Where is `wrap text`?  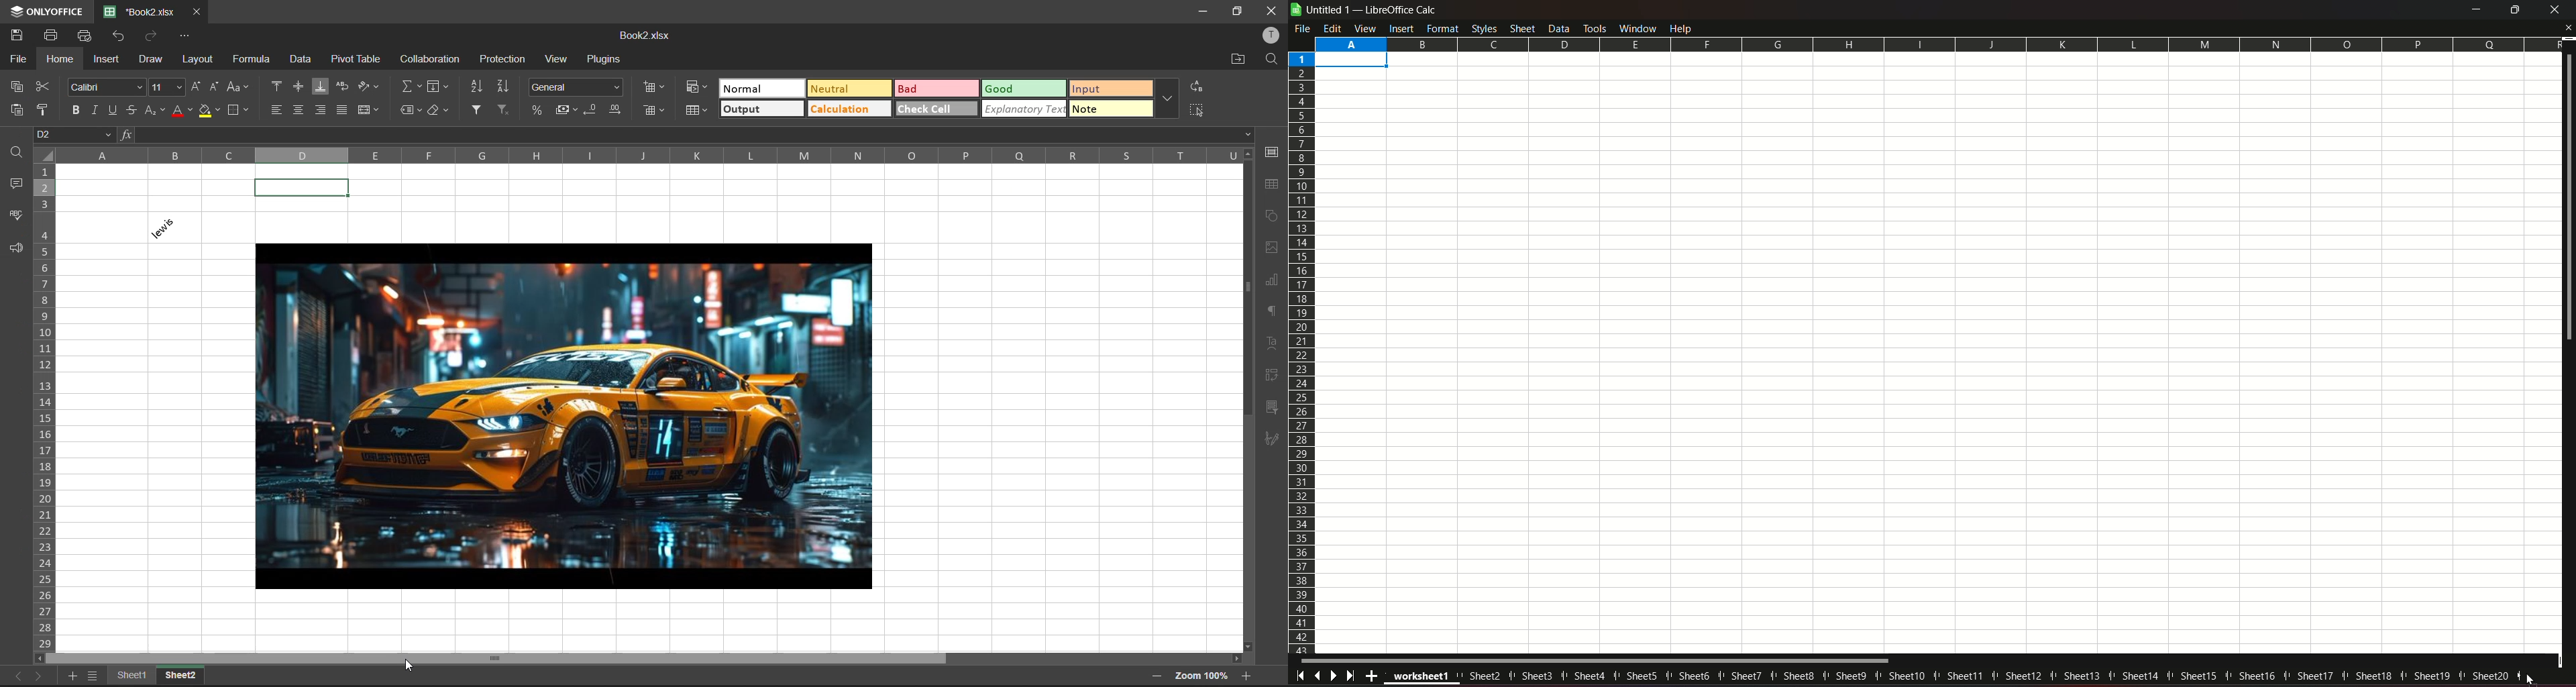
wrap text is located at coordinates (344, 87).